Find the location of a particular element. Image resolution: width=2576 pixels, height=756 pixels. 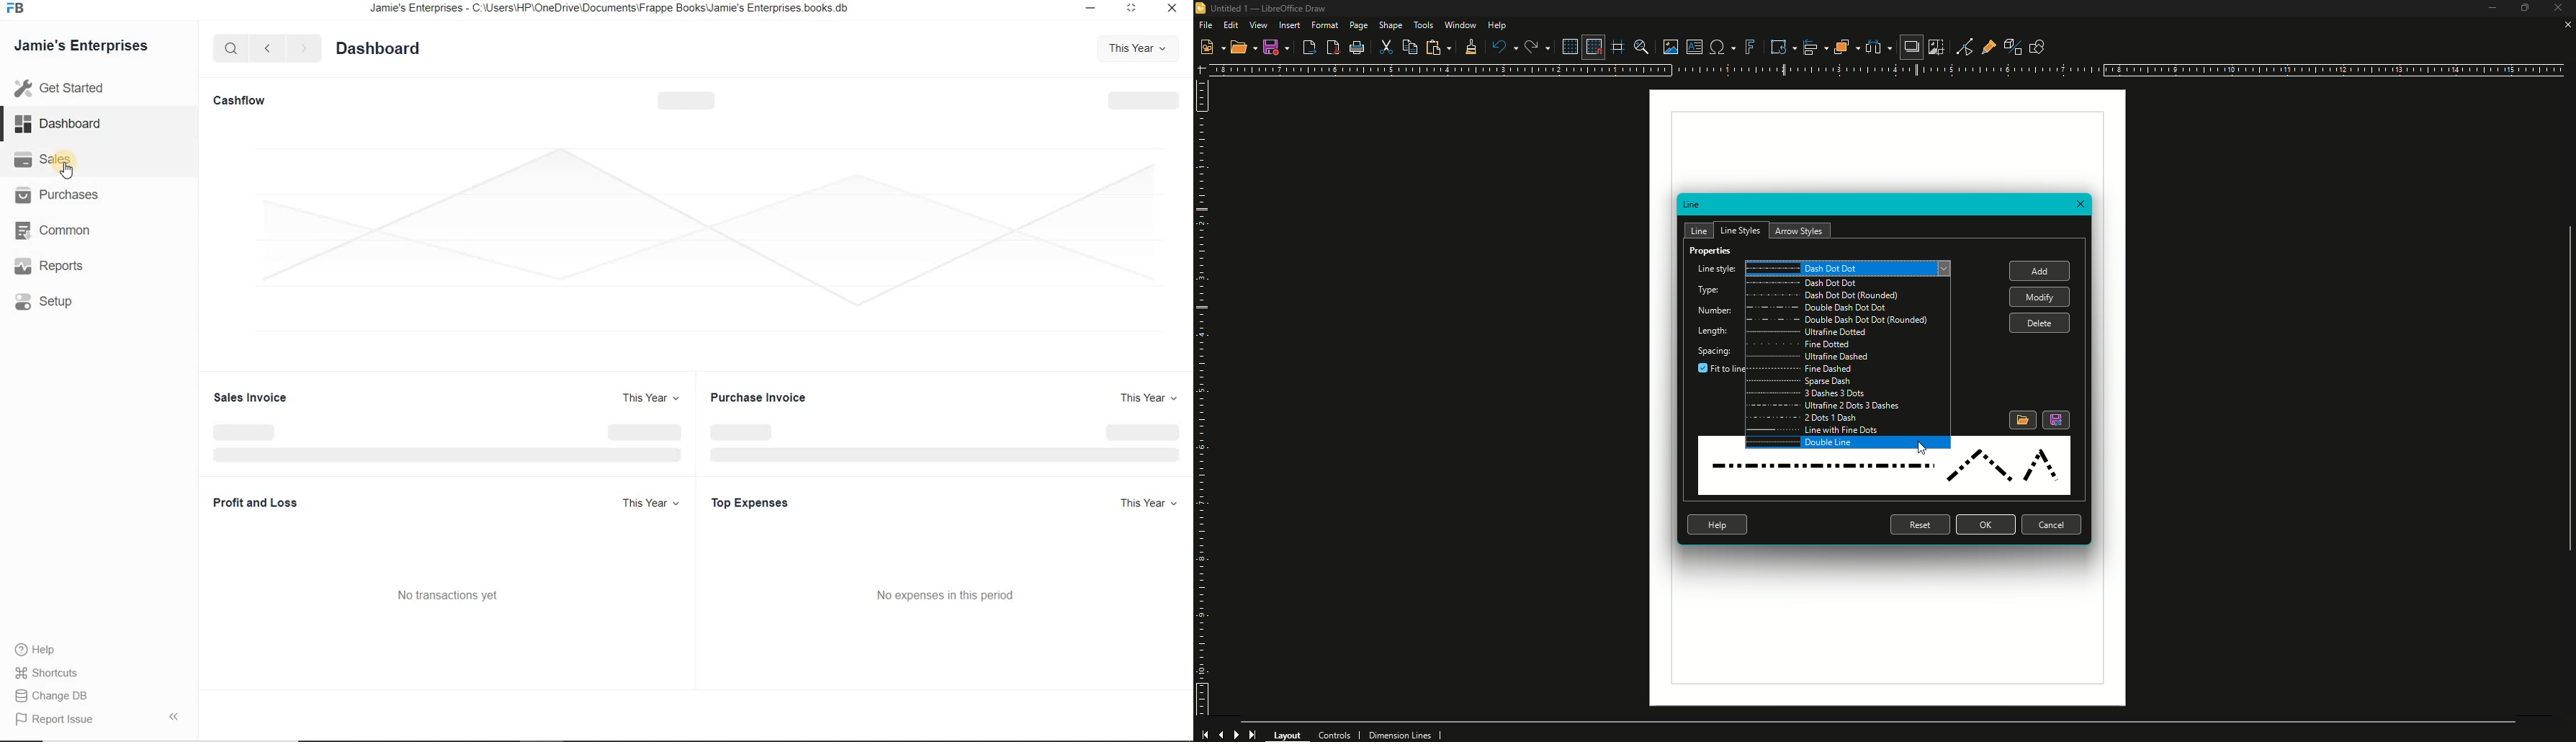

Purchase Invoice is located at coordinates (757, 398).